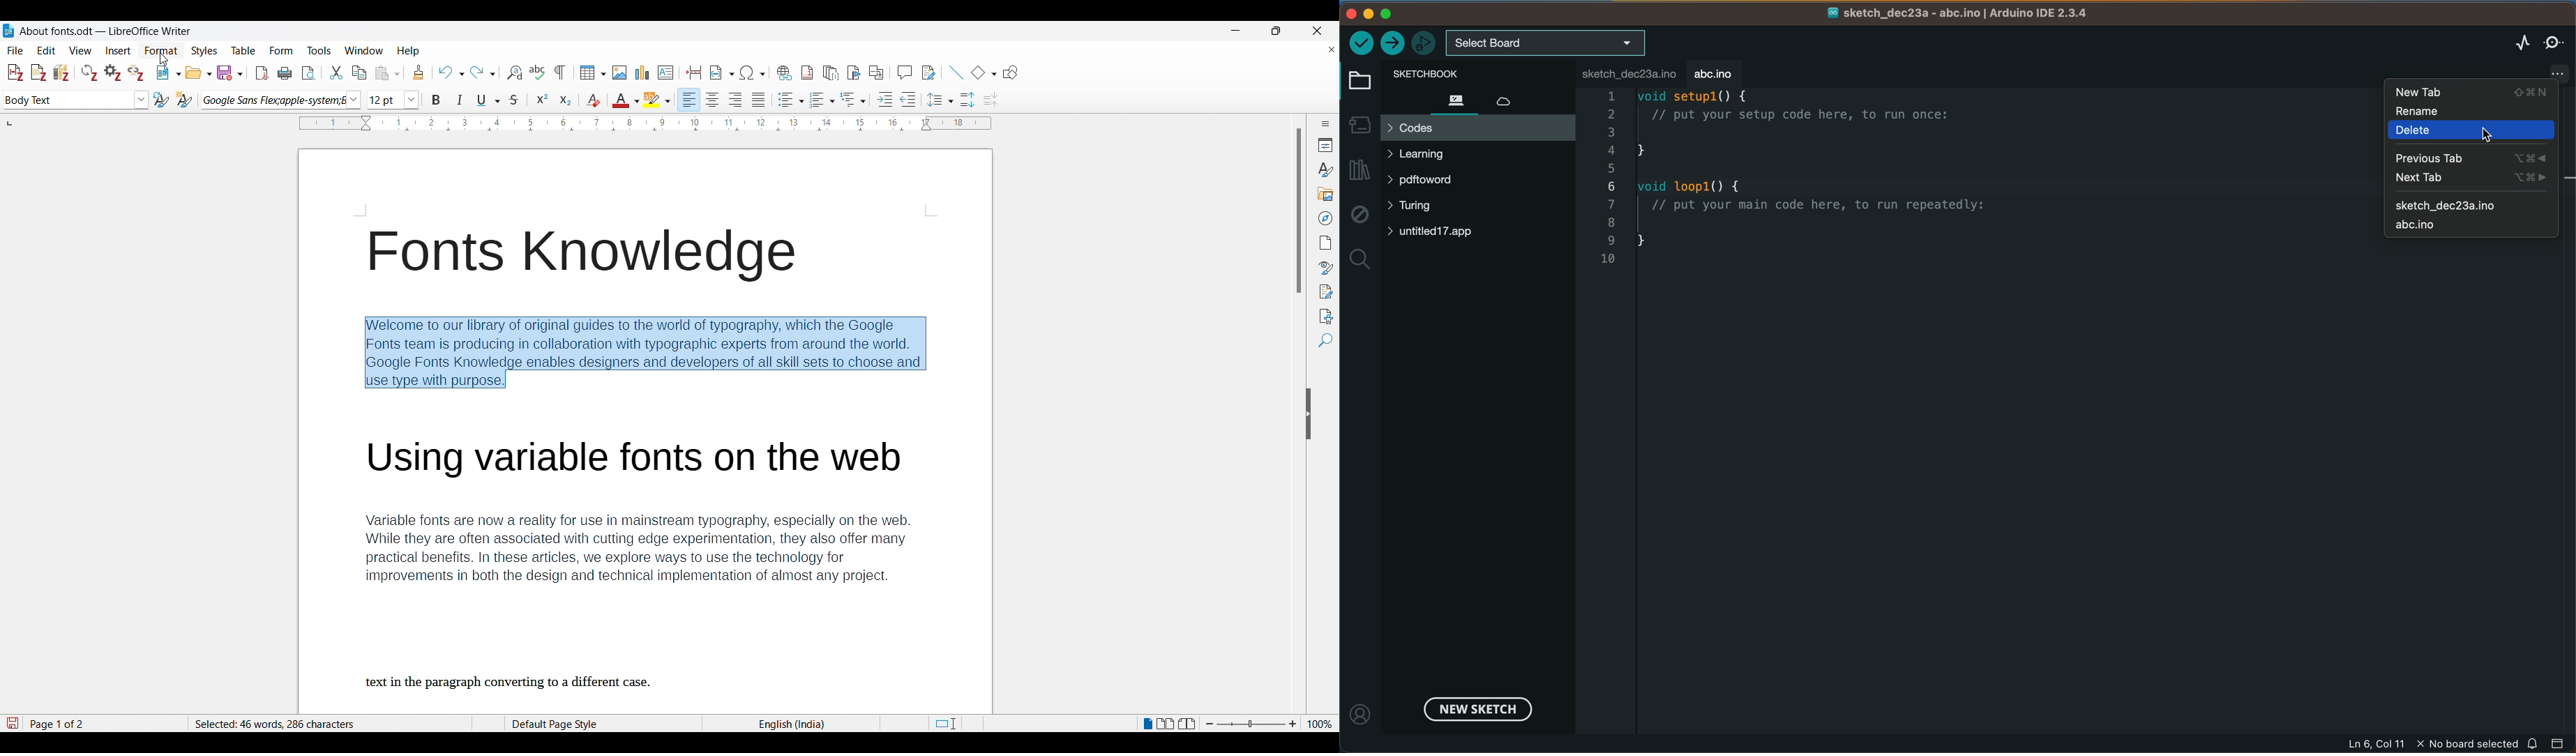 This screenshot has height=756, width=2576. What do you see at coordinates (81, 51) in the screenshot?
I see `View menu` at bounding box center [81, 51].